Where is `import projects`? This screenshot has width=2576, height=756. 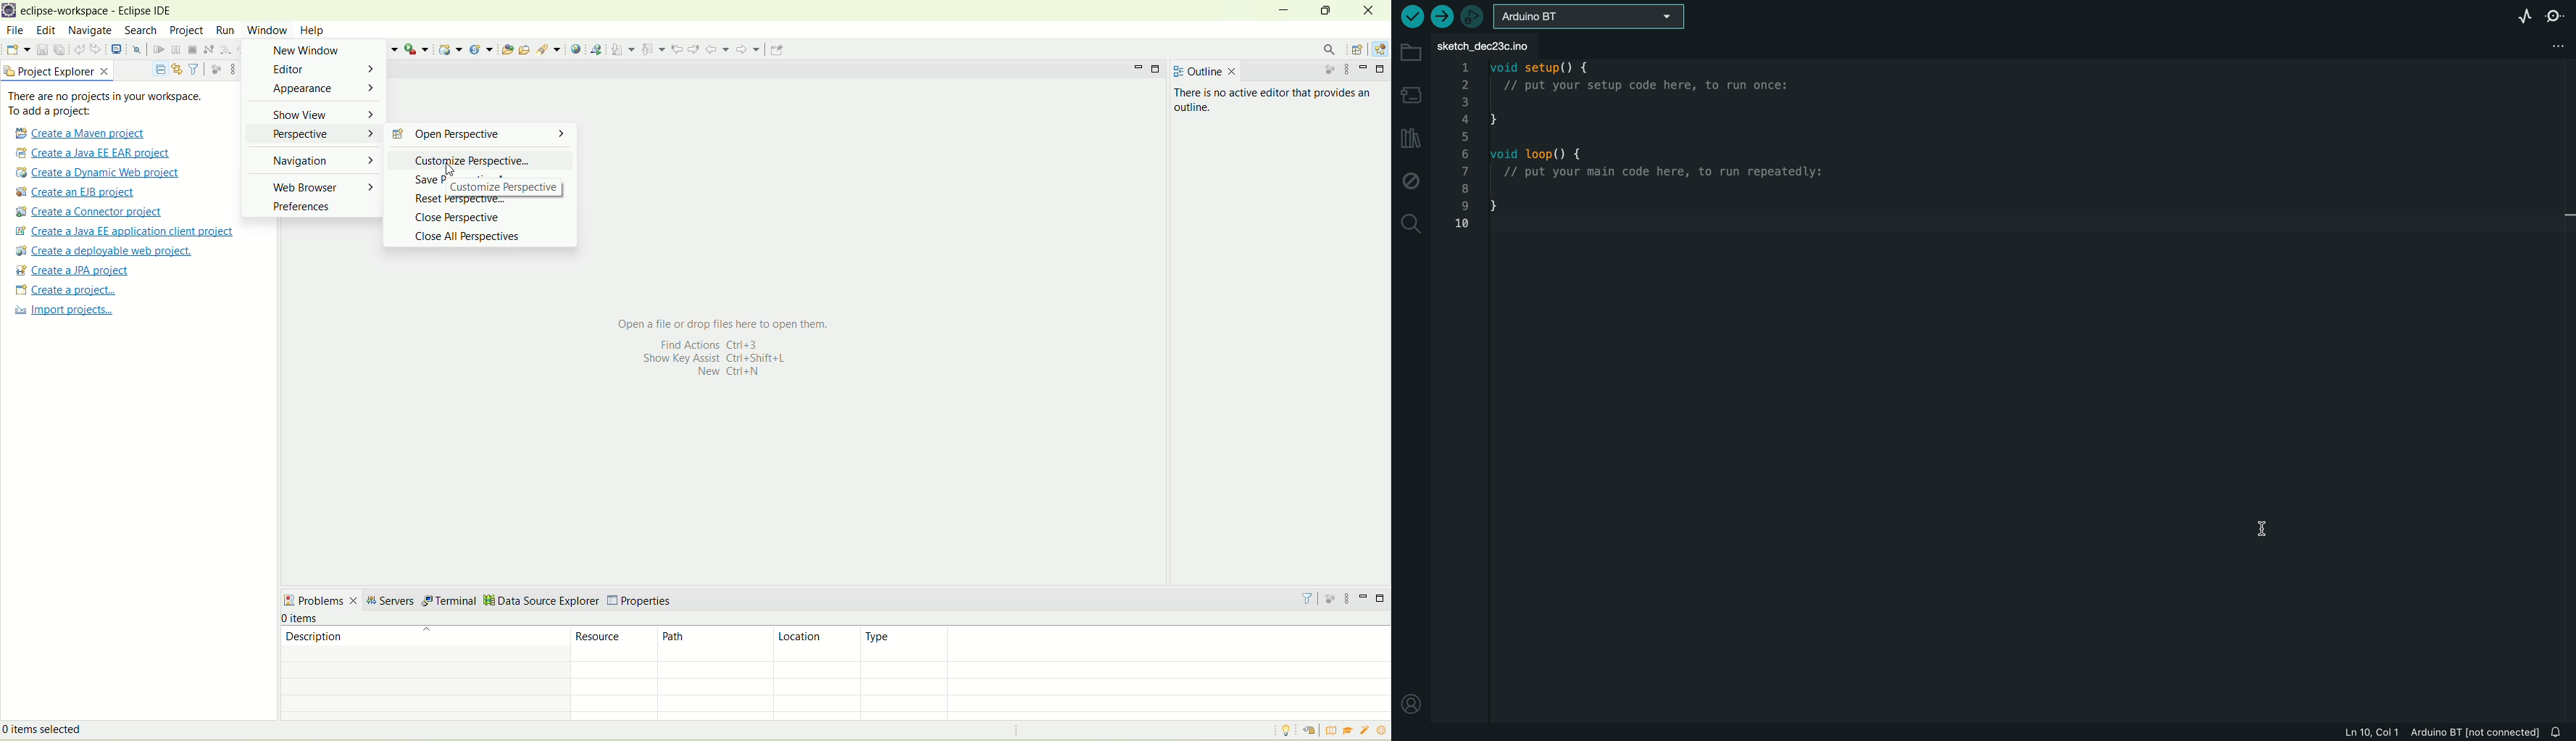 import projects is located at coordinates (62, 312).